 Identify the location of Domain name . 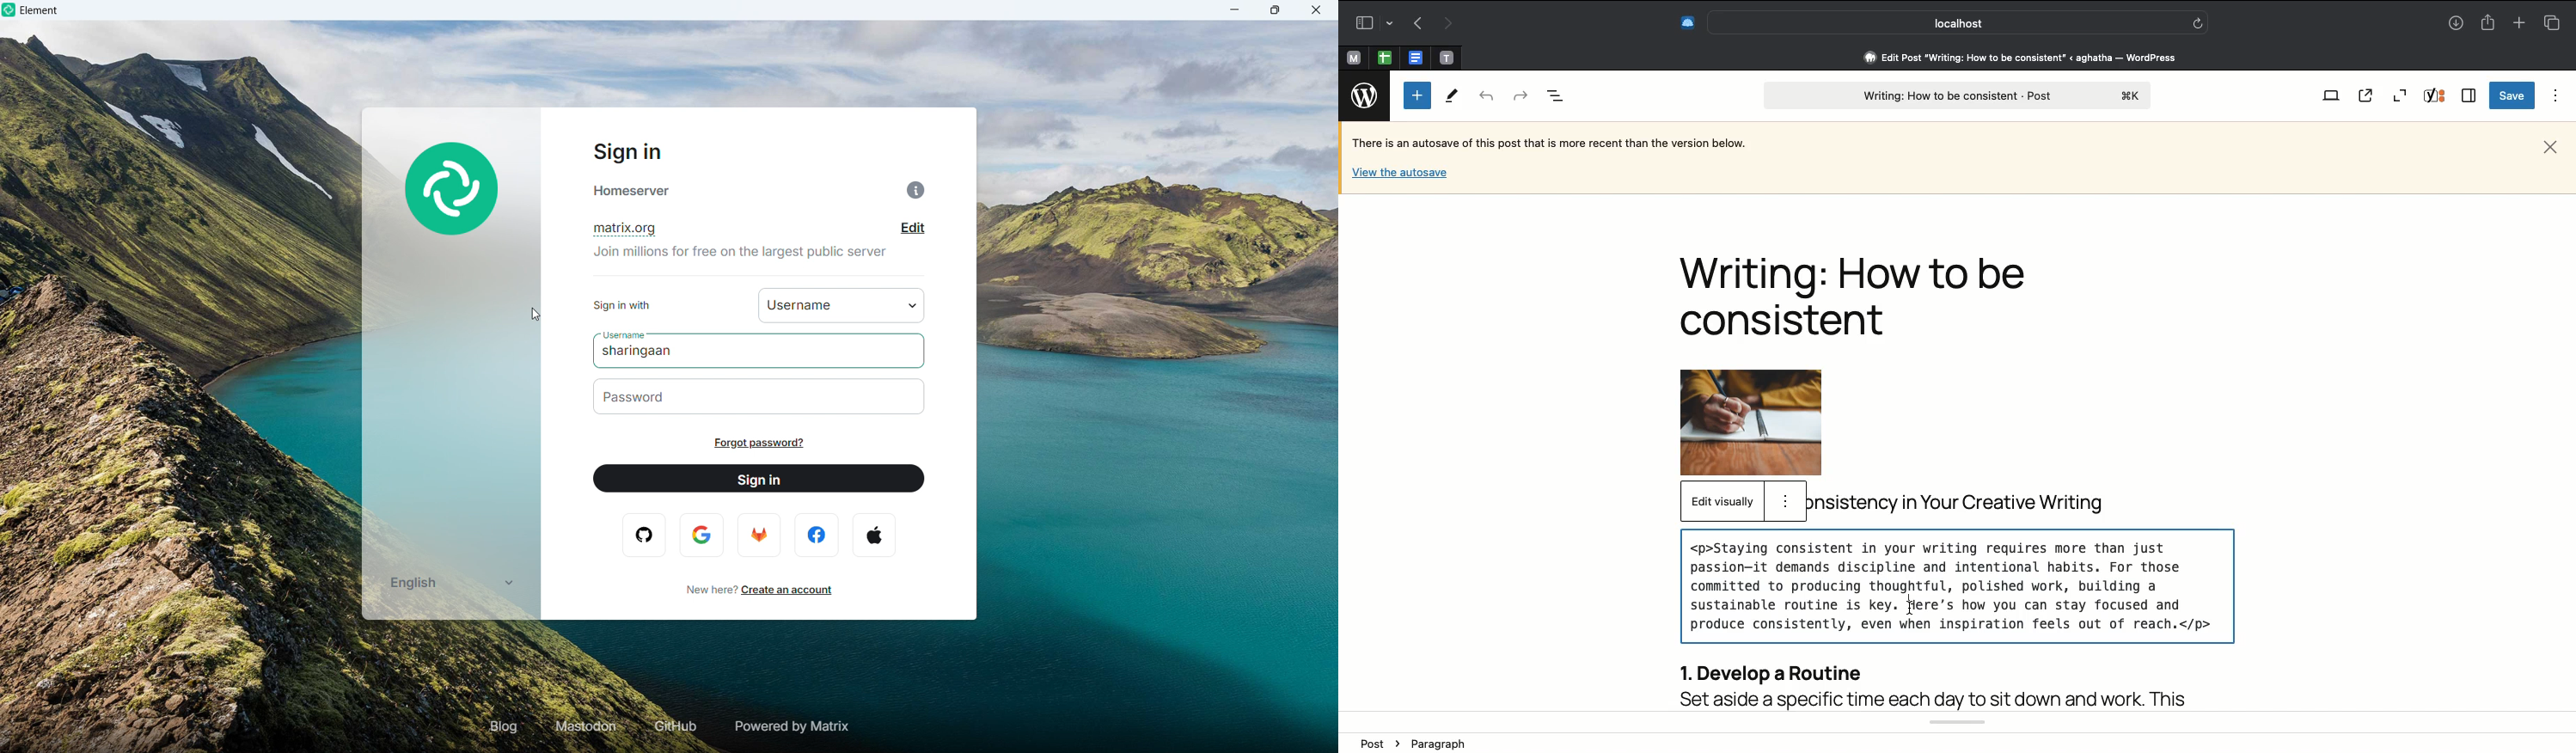
(623, 230).